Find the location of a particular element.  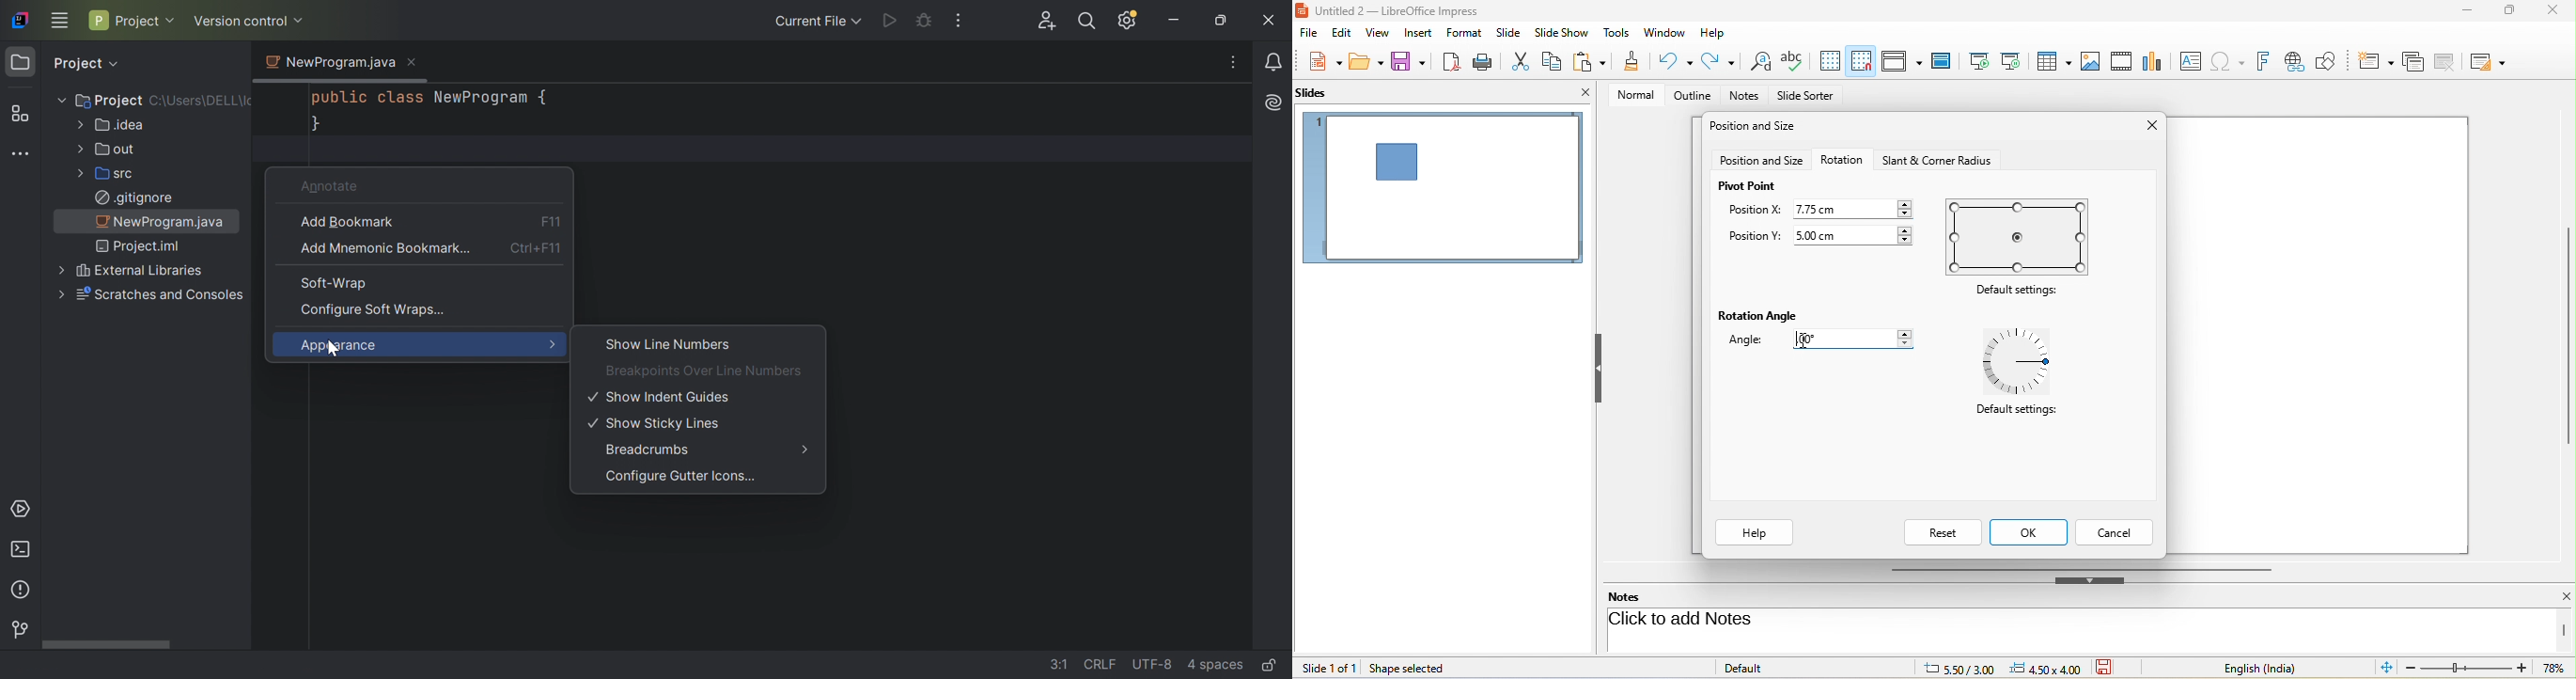

Drop Down is located at coordinates (59, 269).